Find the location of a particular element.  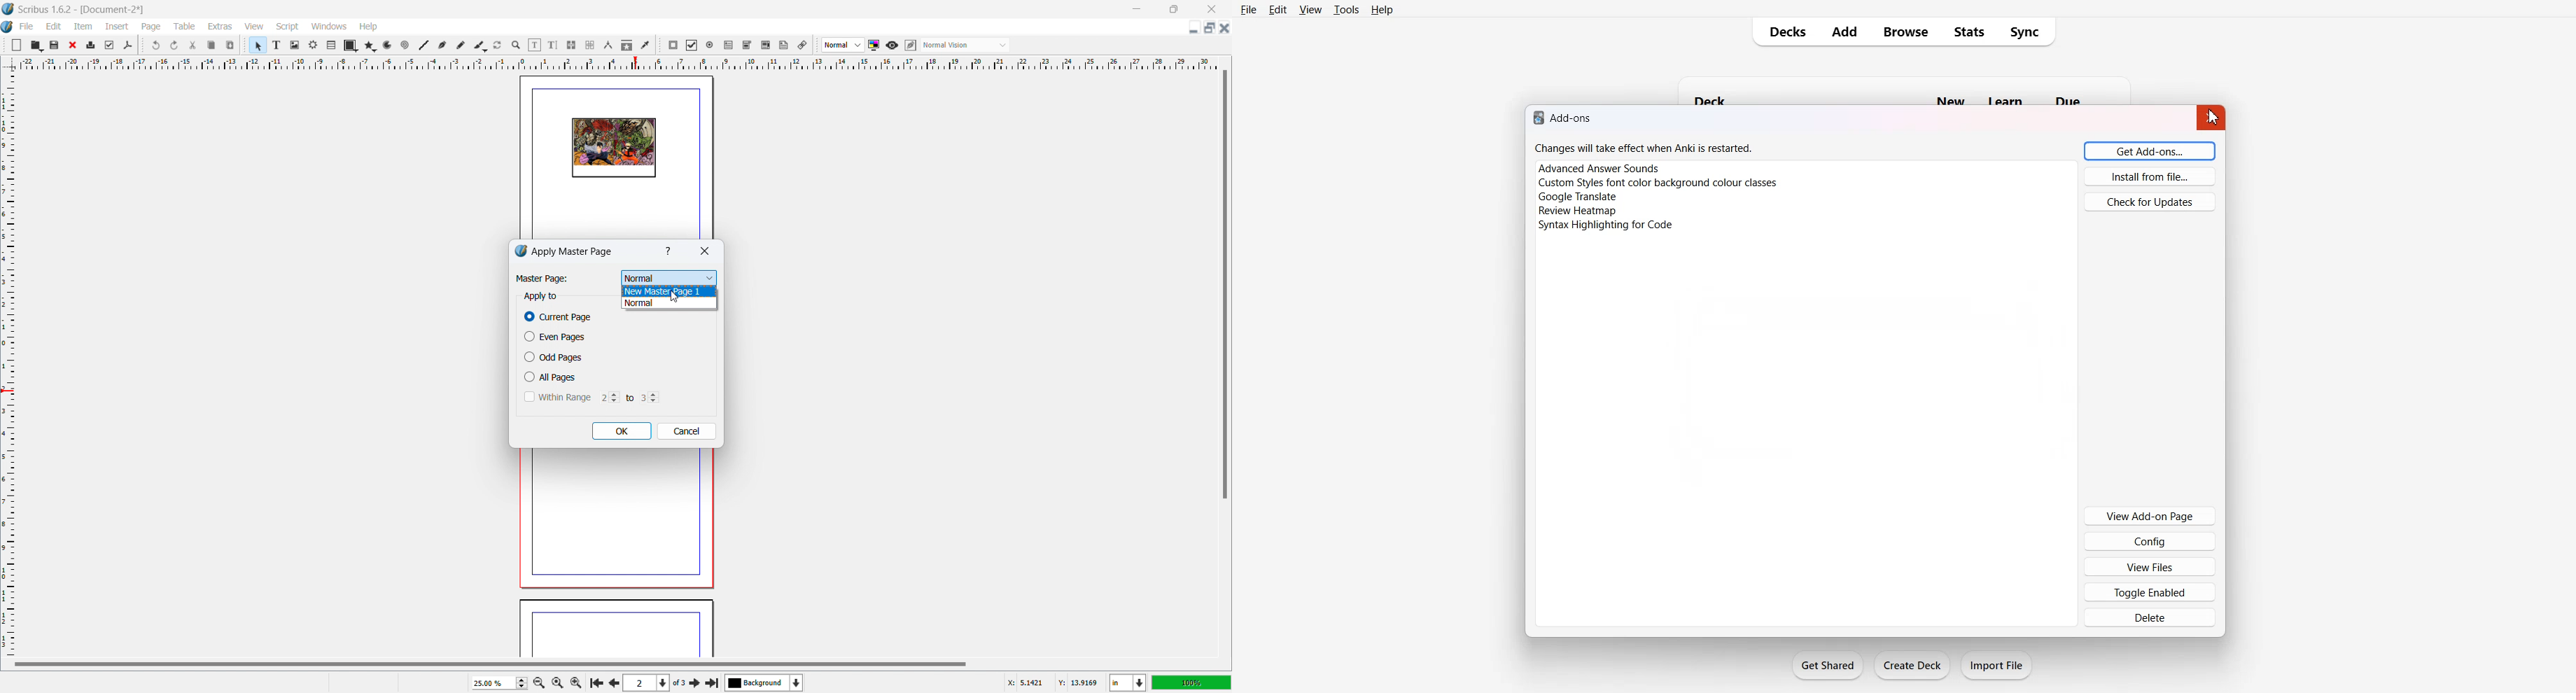

Stats is located at coordinates (1973, 31).